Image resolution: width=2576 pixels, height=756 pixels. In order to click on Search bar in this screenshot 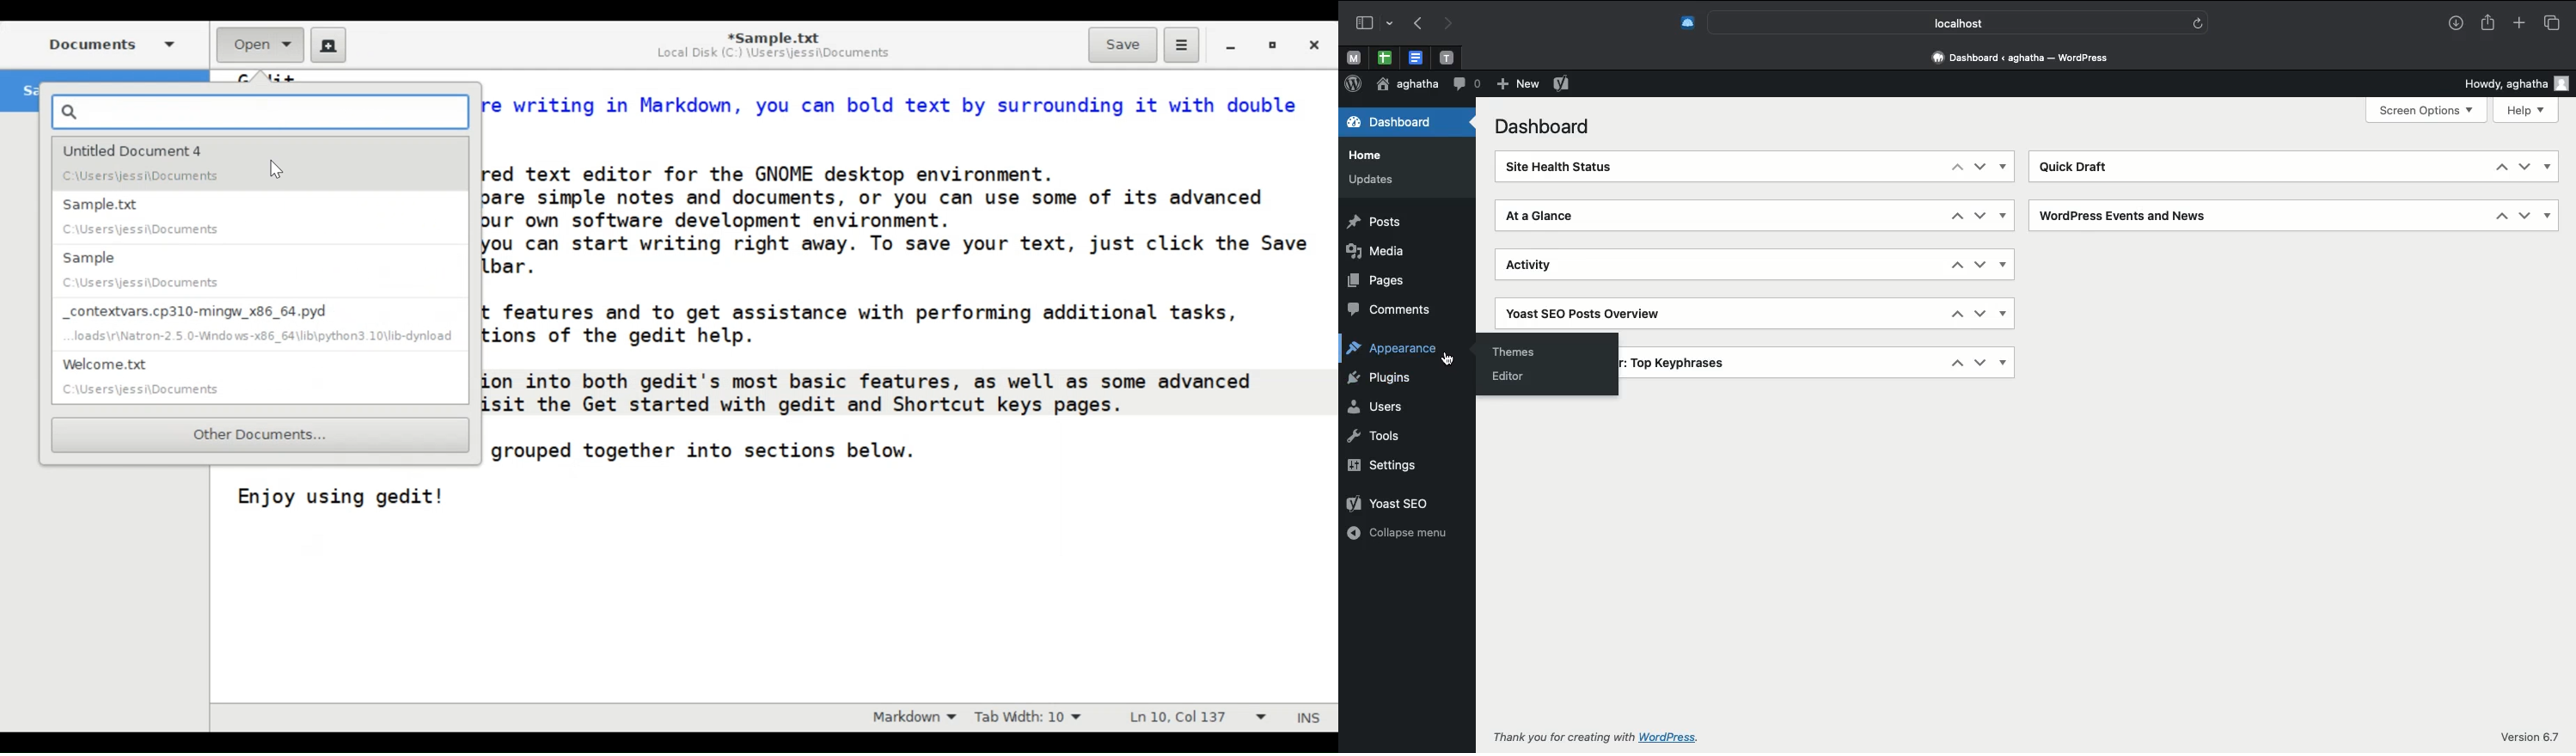, I will do `click(1961, 22)`.